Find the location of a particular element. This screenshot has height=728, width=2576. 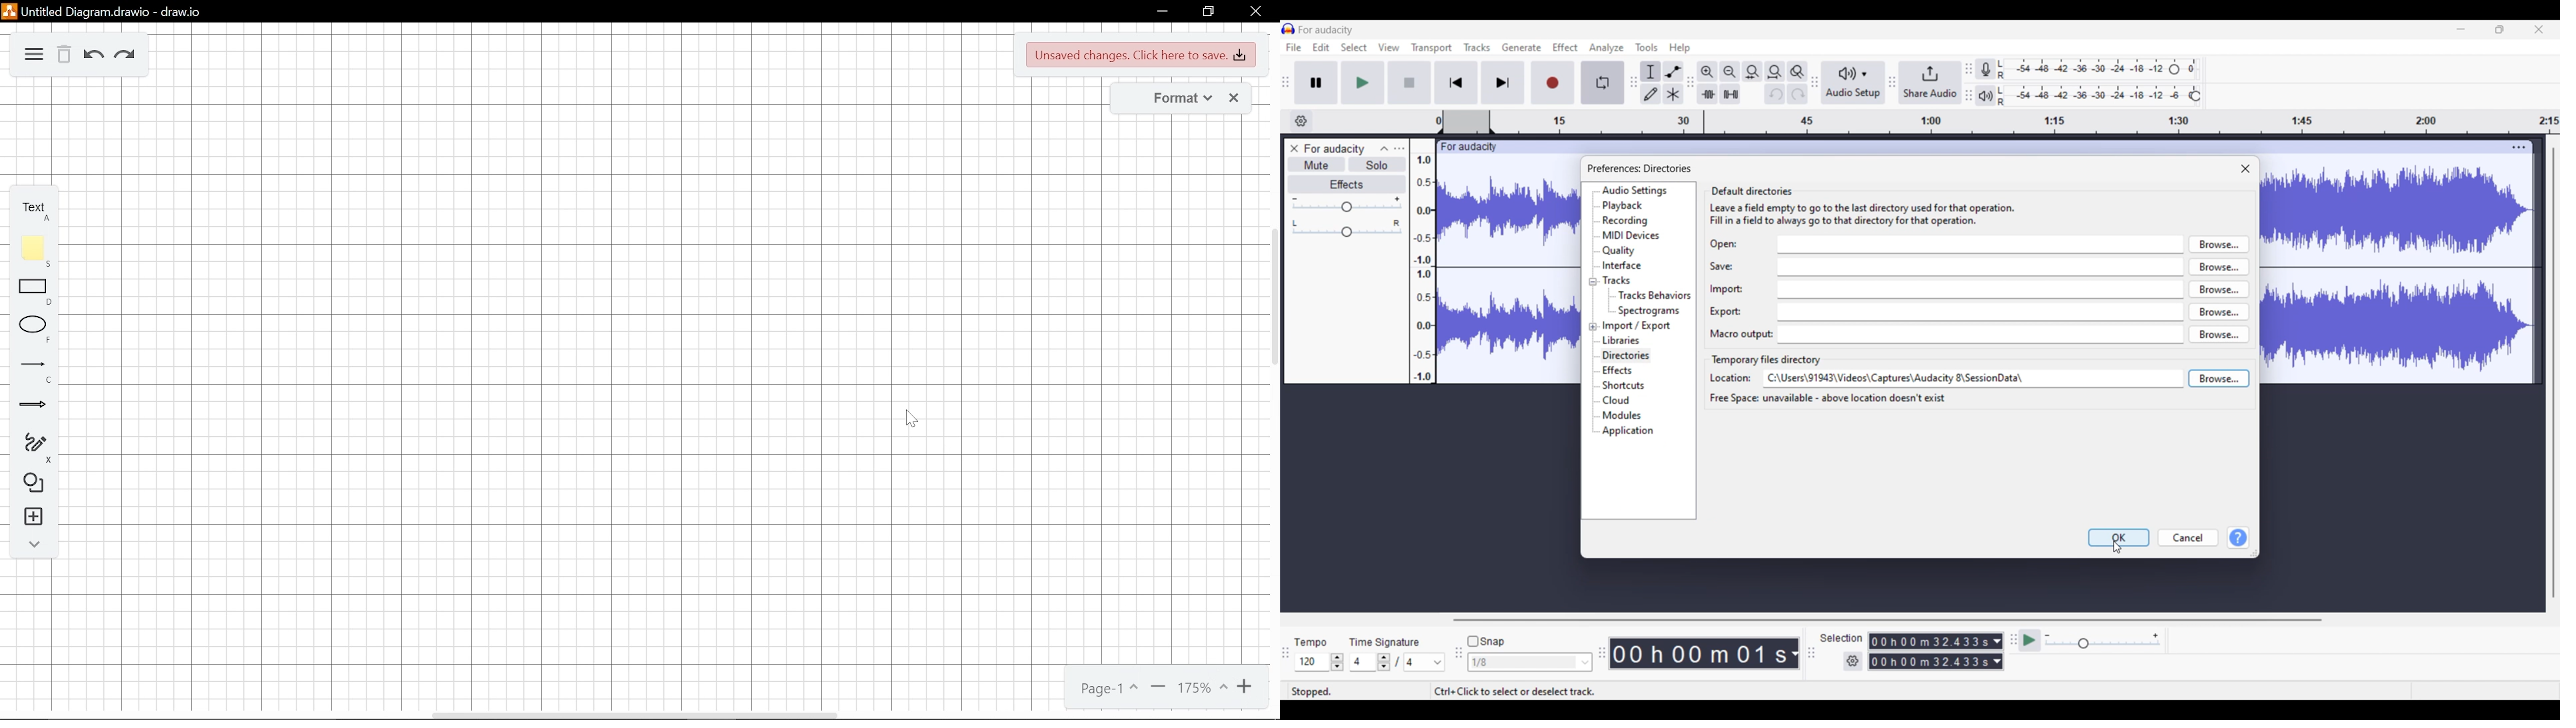

Vertical scroll bar is located at coordinates (2554, 373).